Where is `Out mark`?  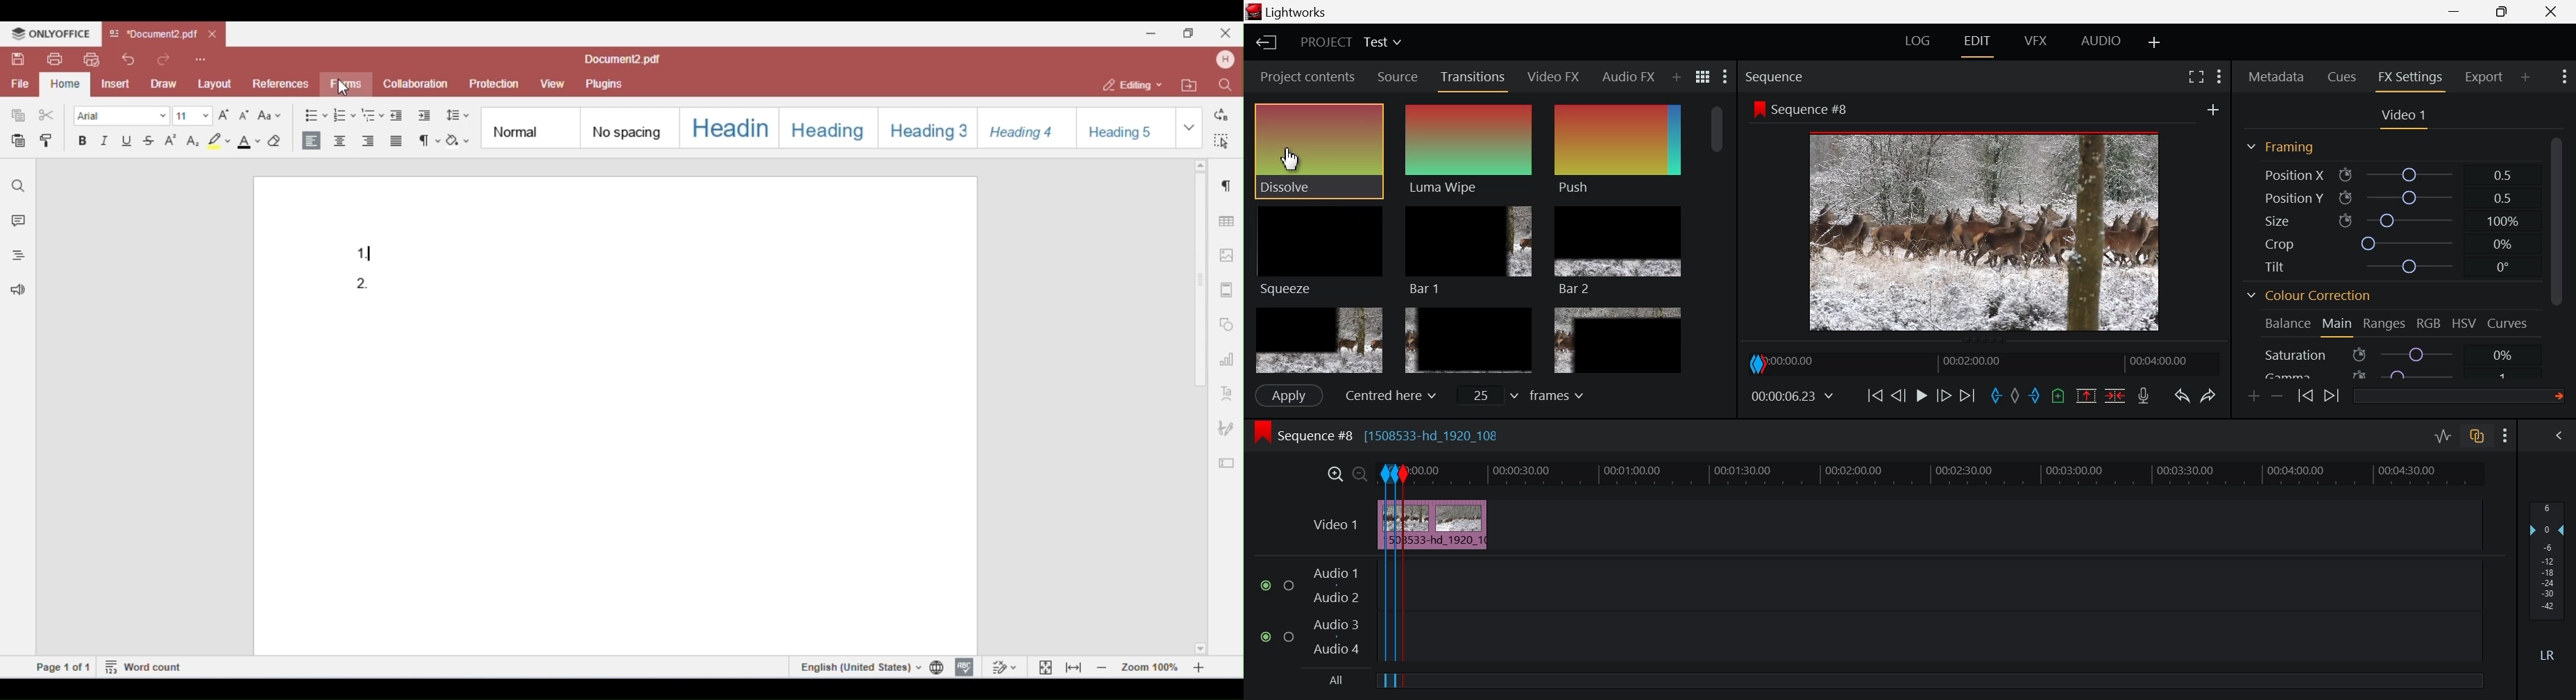 Out mark is located at coordinates (2035, 397).